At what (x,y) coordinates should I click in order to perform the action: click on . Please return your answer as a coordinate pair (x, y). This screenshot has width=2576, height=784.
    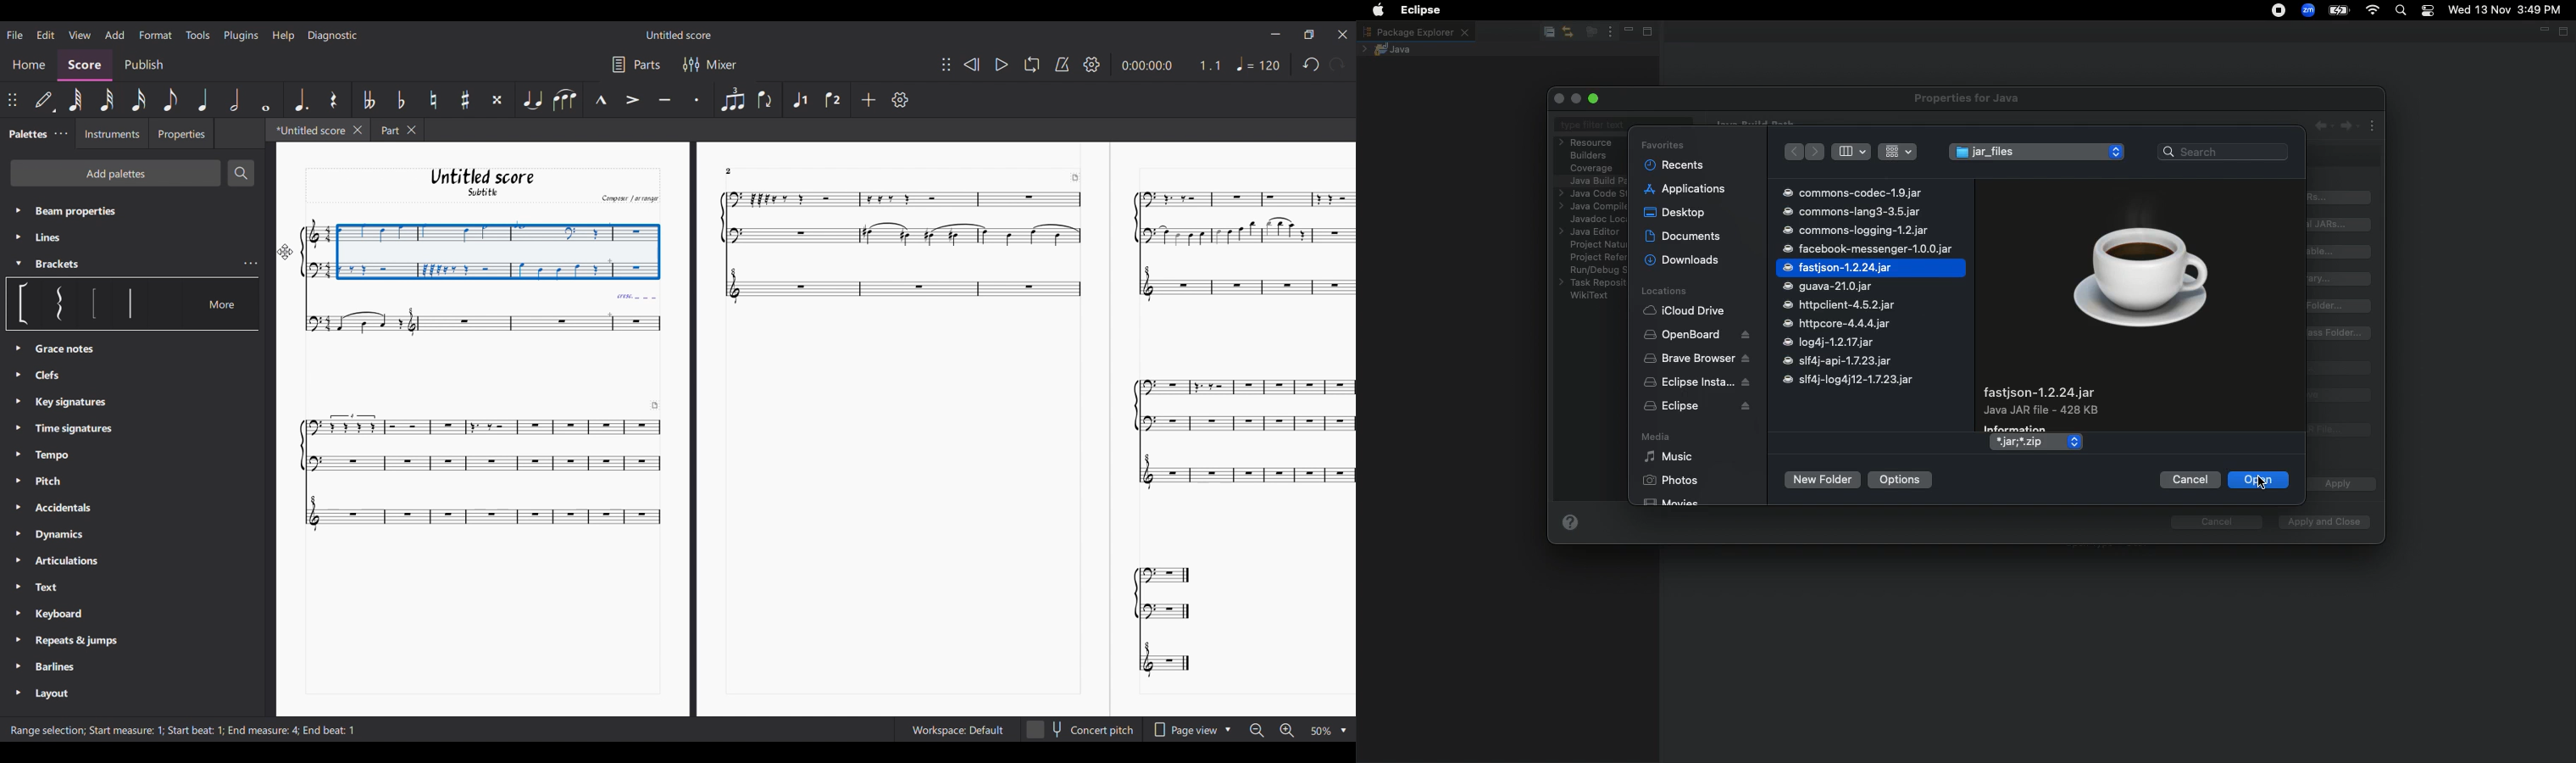
    Looking at the image, I should click on (15, 694).